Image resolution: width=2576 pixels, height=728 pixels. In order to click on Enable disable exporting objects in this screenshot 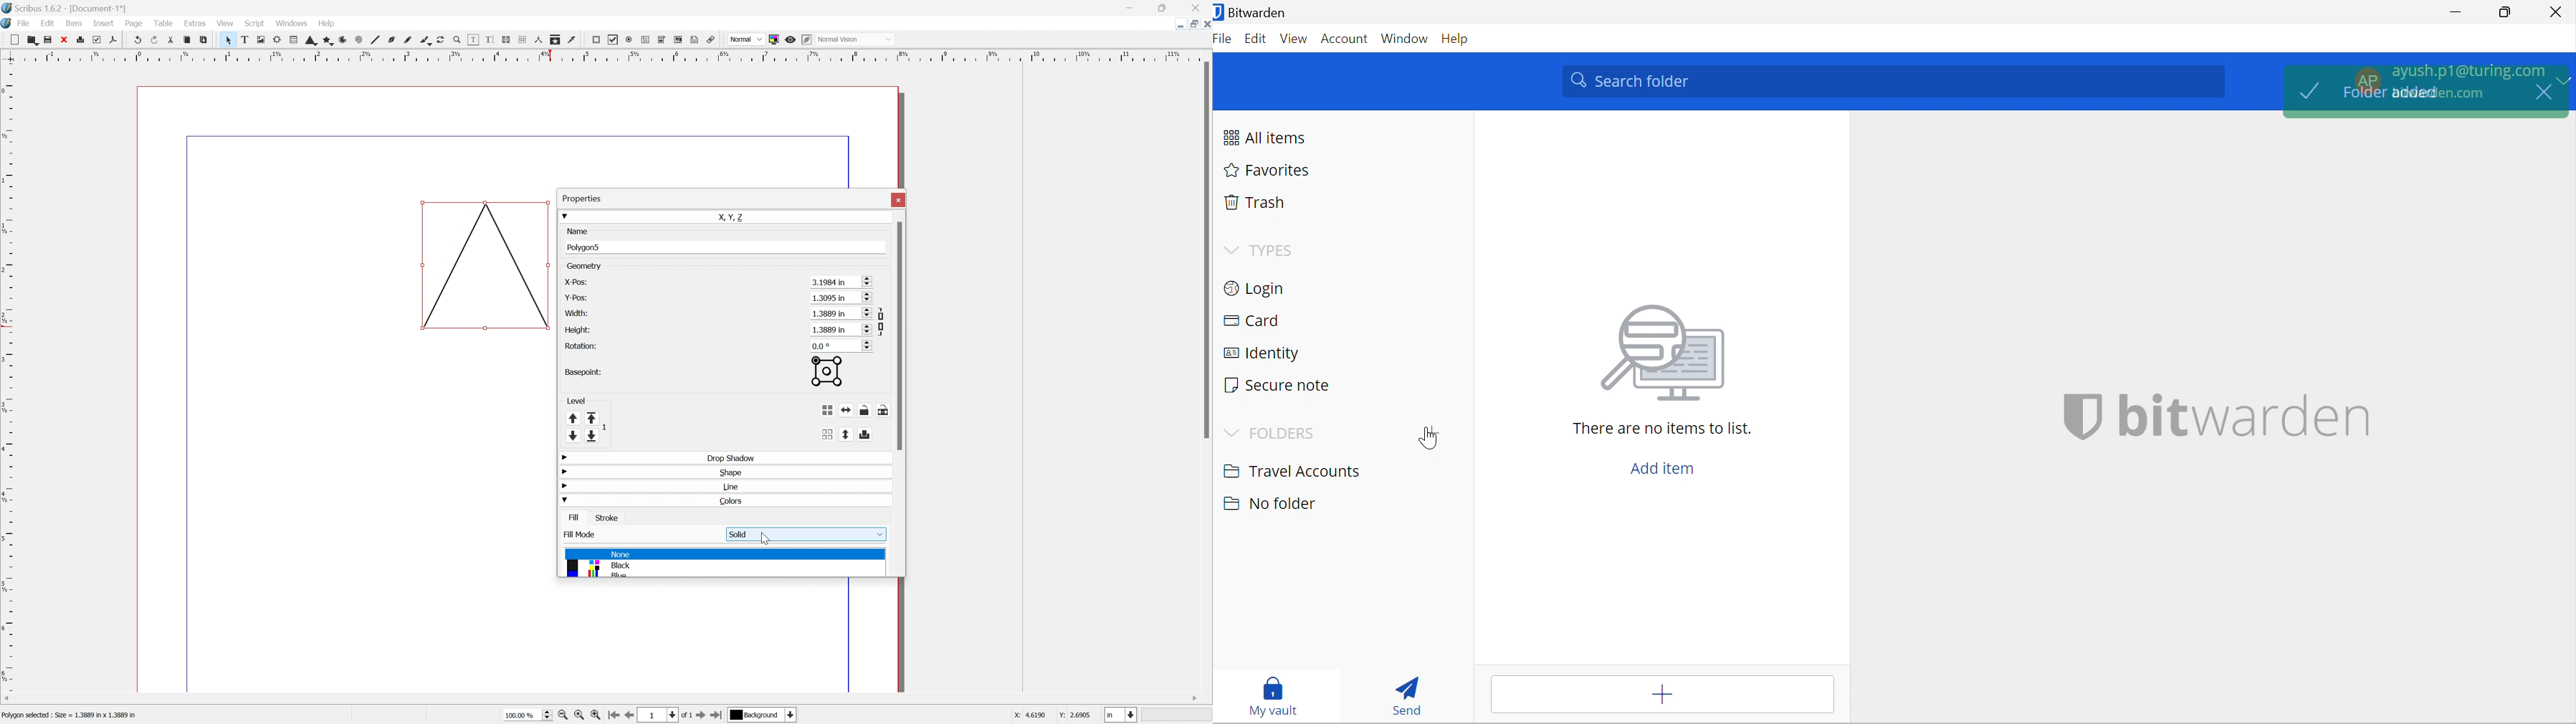, I will do `click(877, 434)`.